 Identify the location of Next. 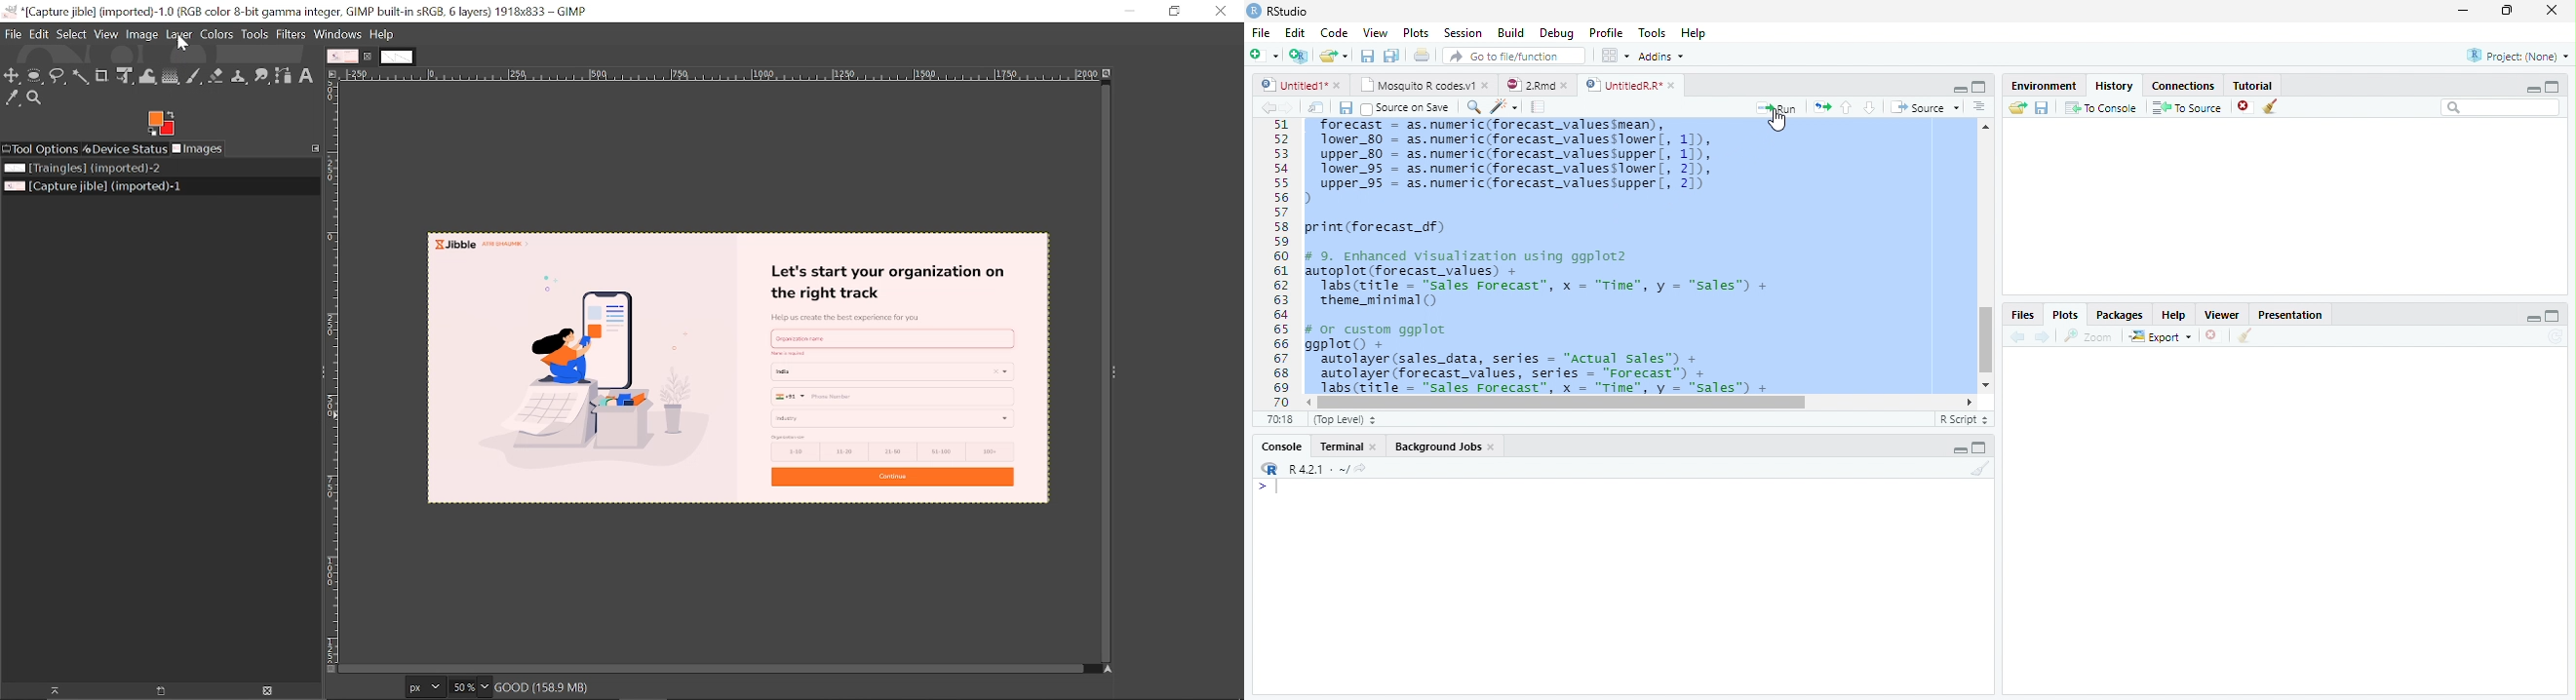
(2045, 337).